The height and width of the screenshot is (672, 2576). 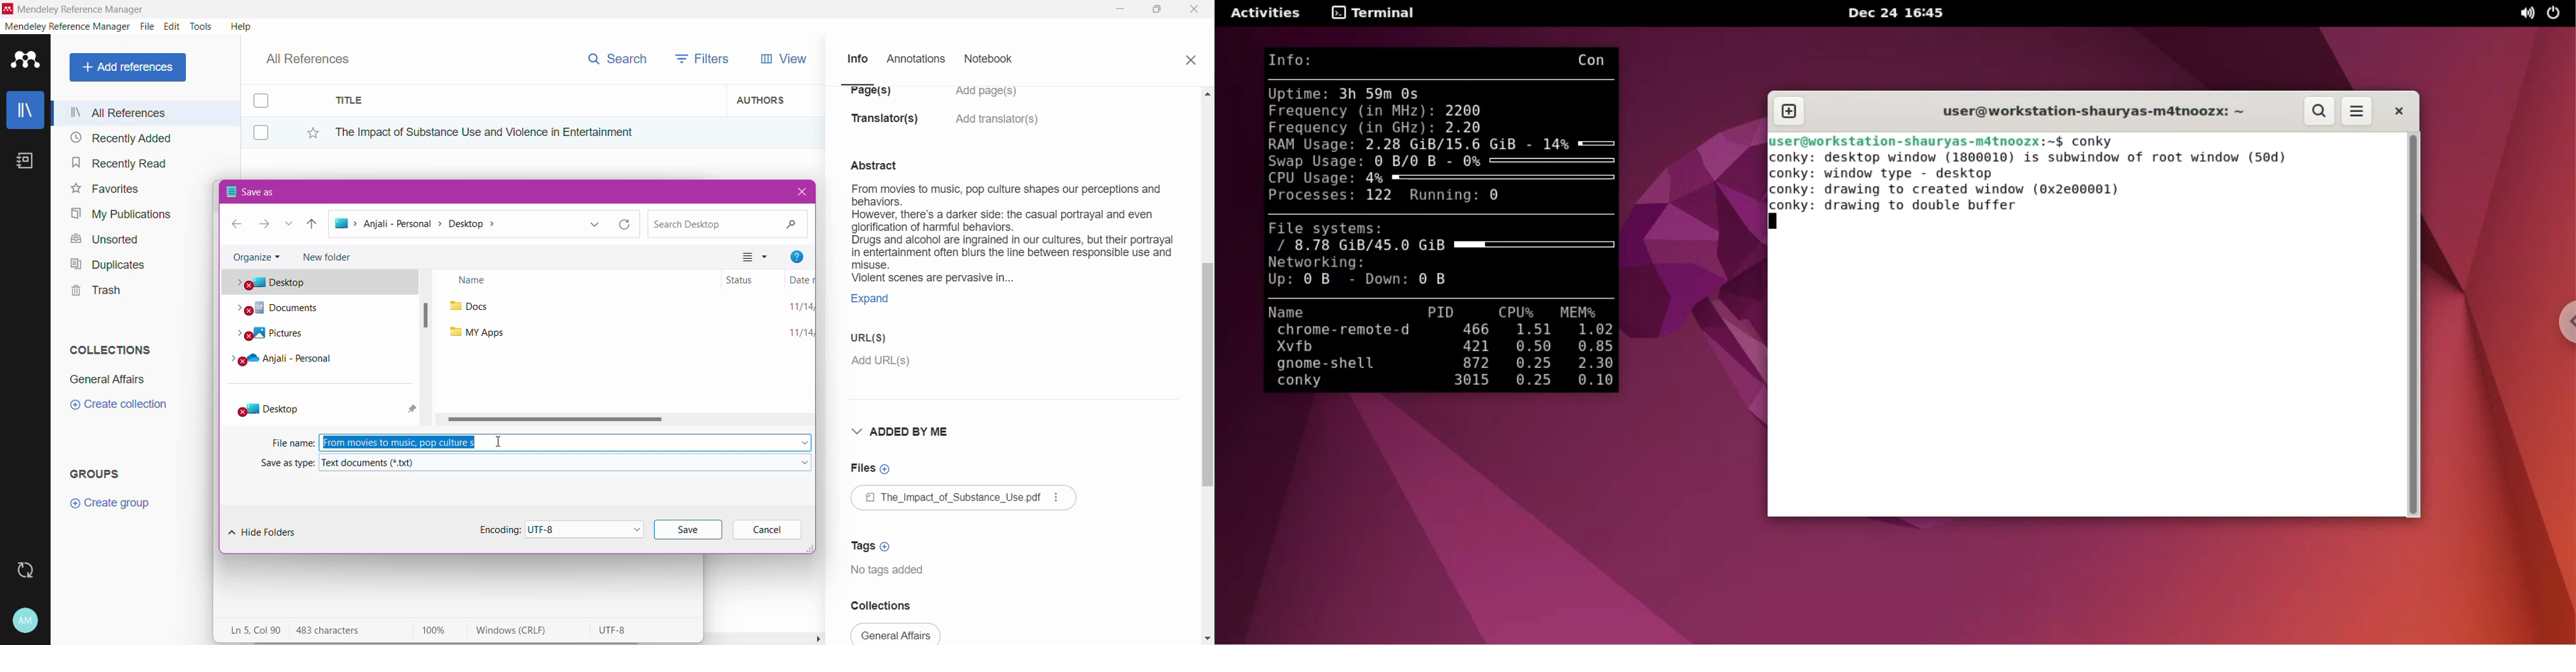 I want to click on Duplicates, so click(x=104, y=263).